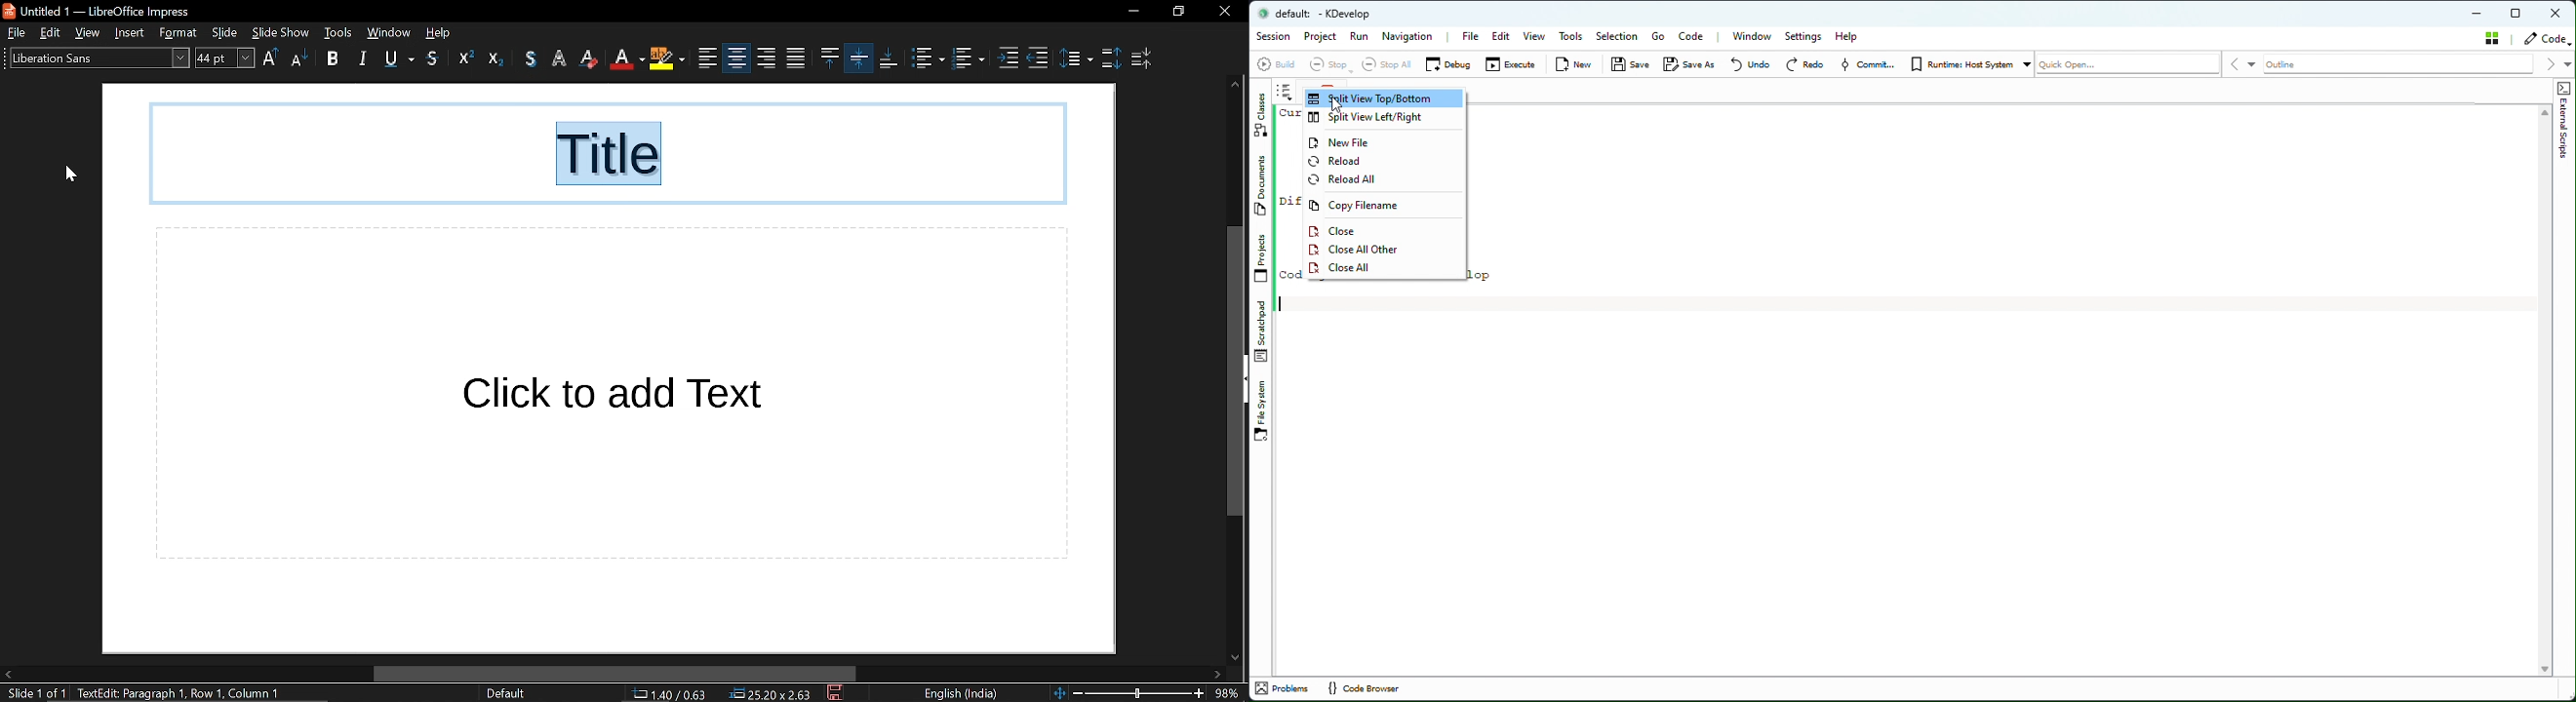 The width and height of the screenshot is (2576, 728). Describe the element at coordinates (2566, 156) in the screenshot. I see `External Scripts` at that location.